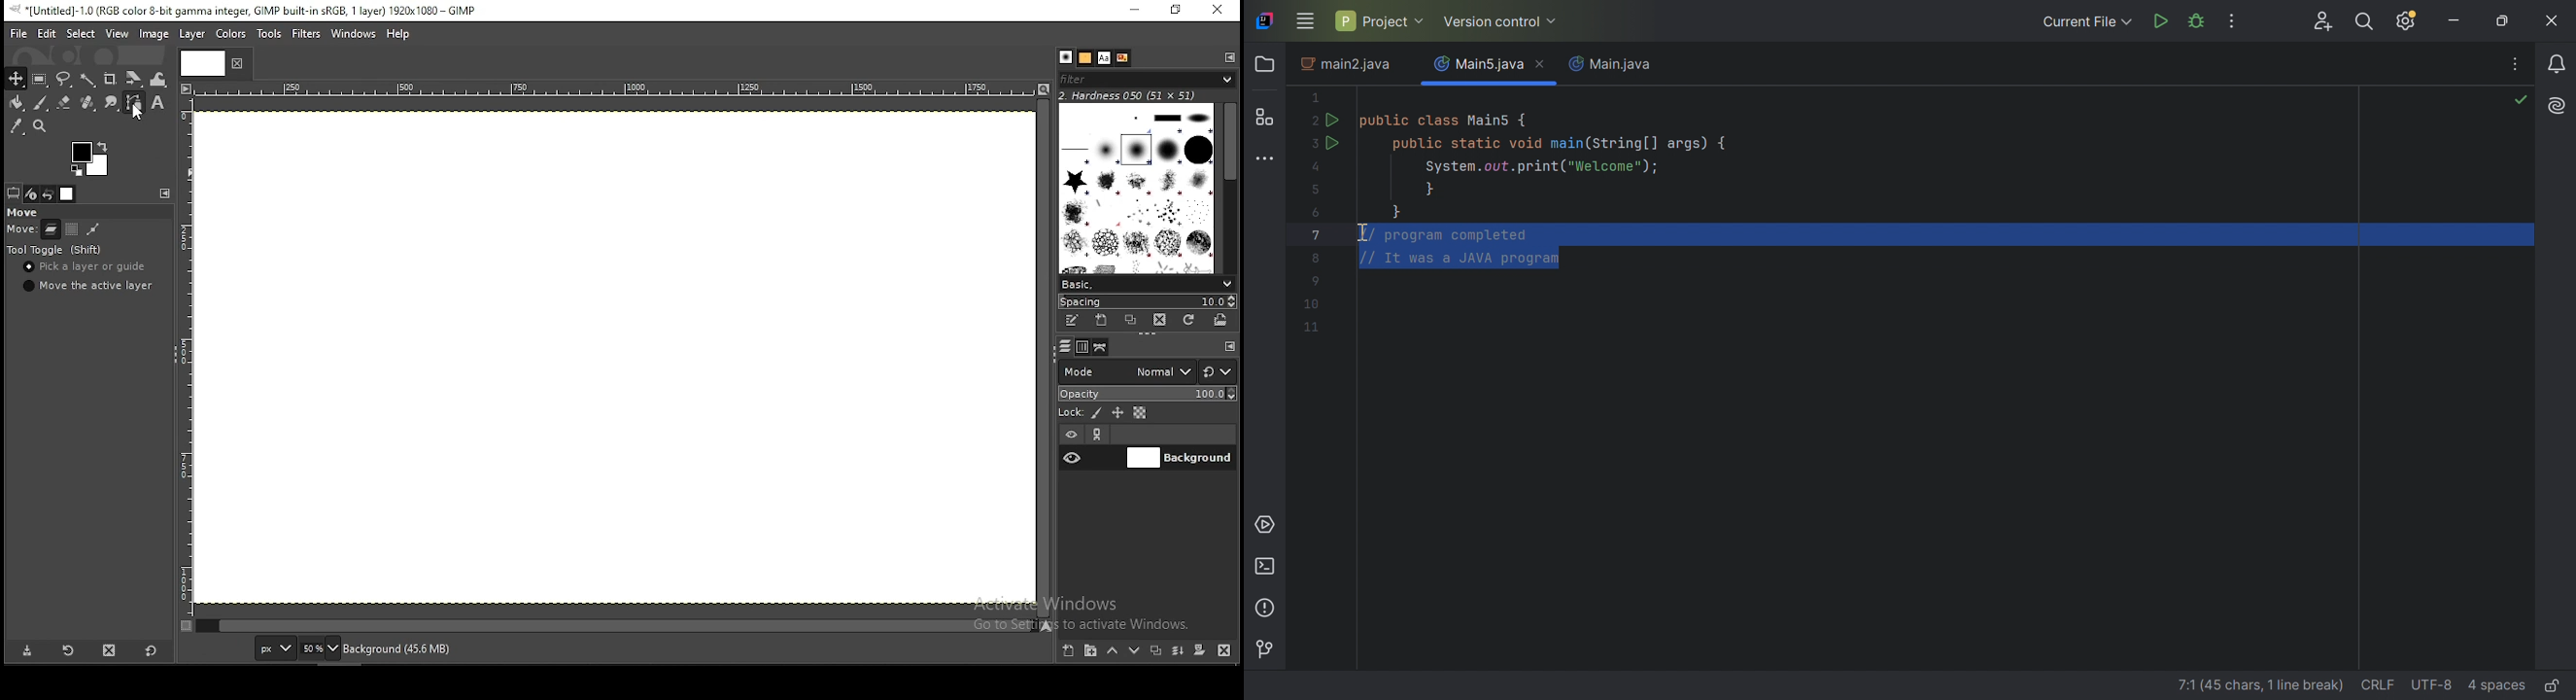 This screenshot has height=700, width=2576. What do you see at coordinates (80, 34) in the screenshot?
I see `select` at bounding box center [80, 34].